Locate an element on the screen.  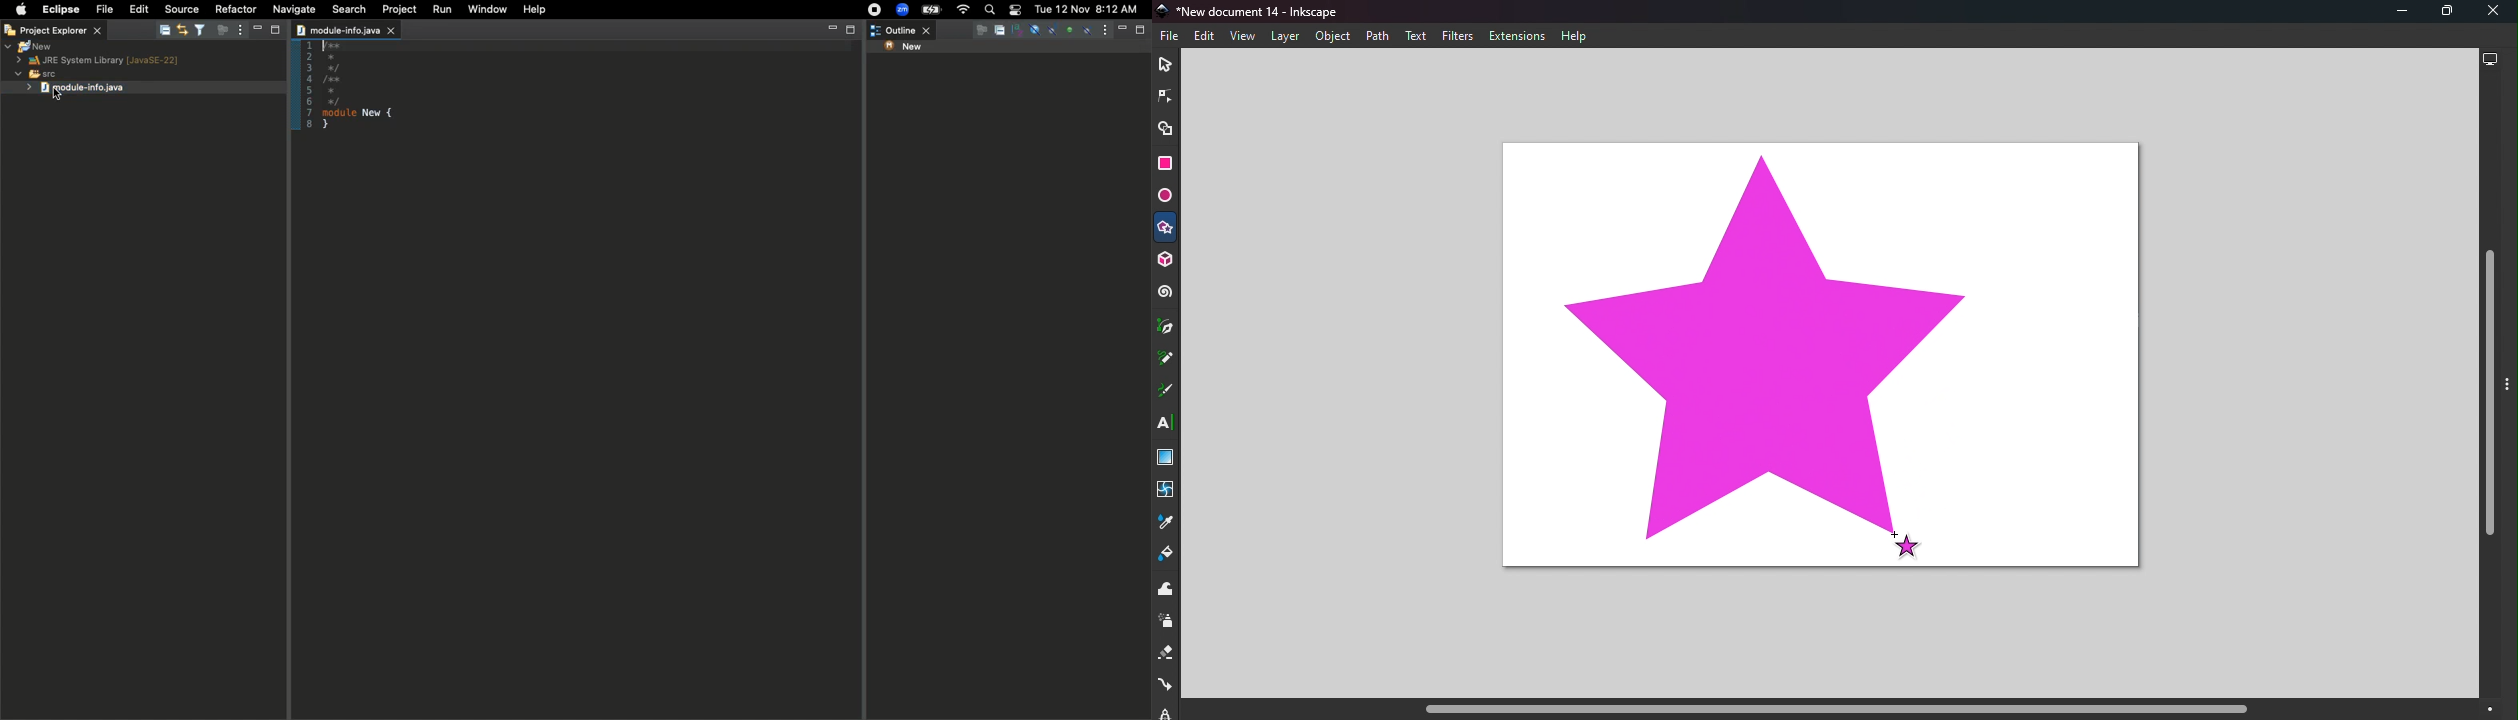
Path is located at coordinates (1375, 35).